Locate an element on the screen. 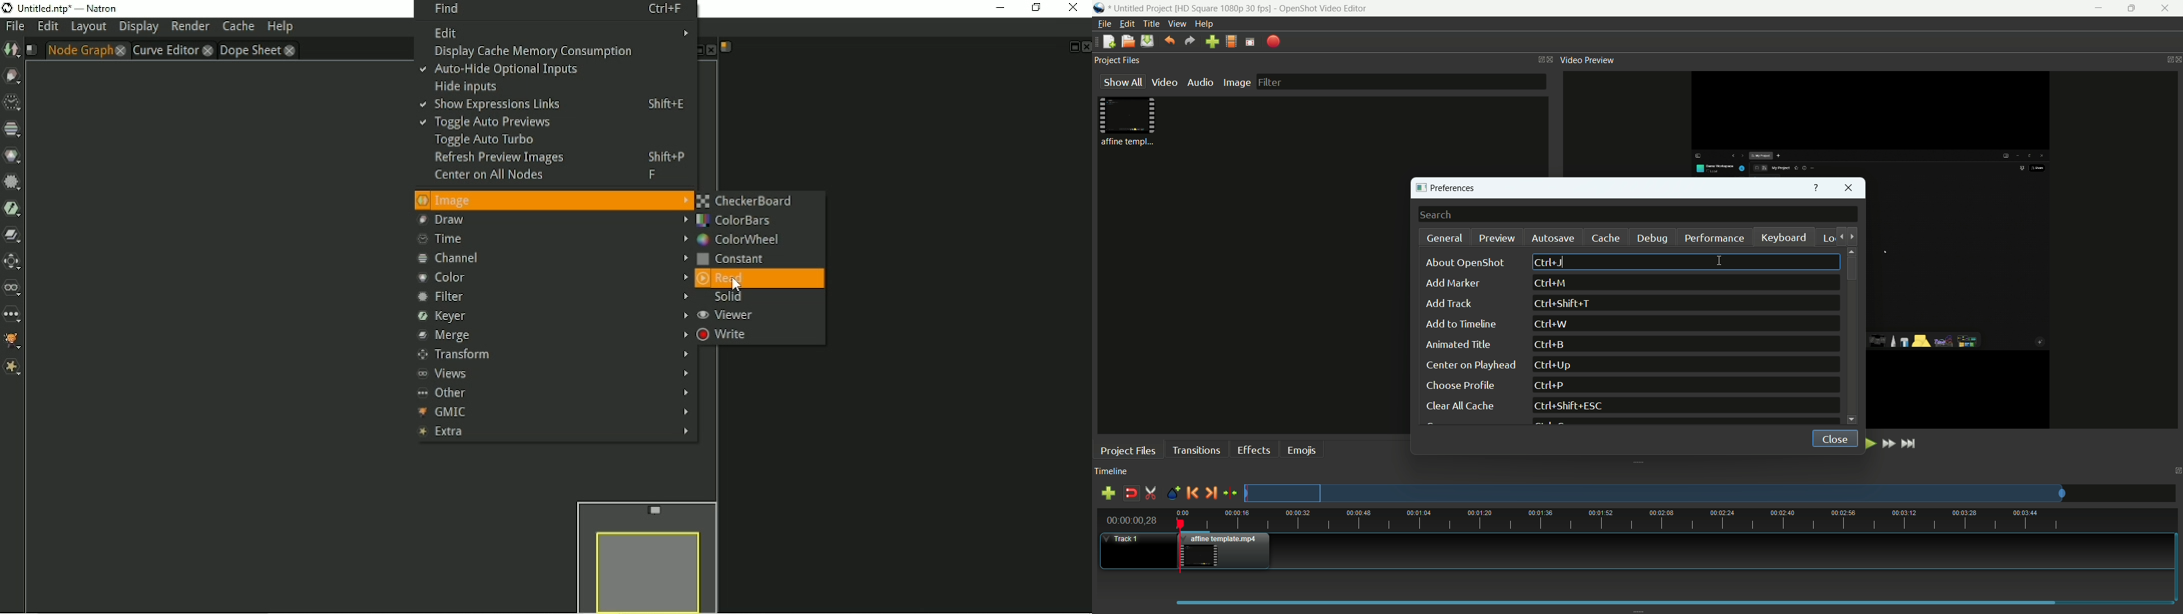 Image resolution: width=2184 pixels, height=616 pixels. time is located at coordinates (1677, 520).